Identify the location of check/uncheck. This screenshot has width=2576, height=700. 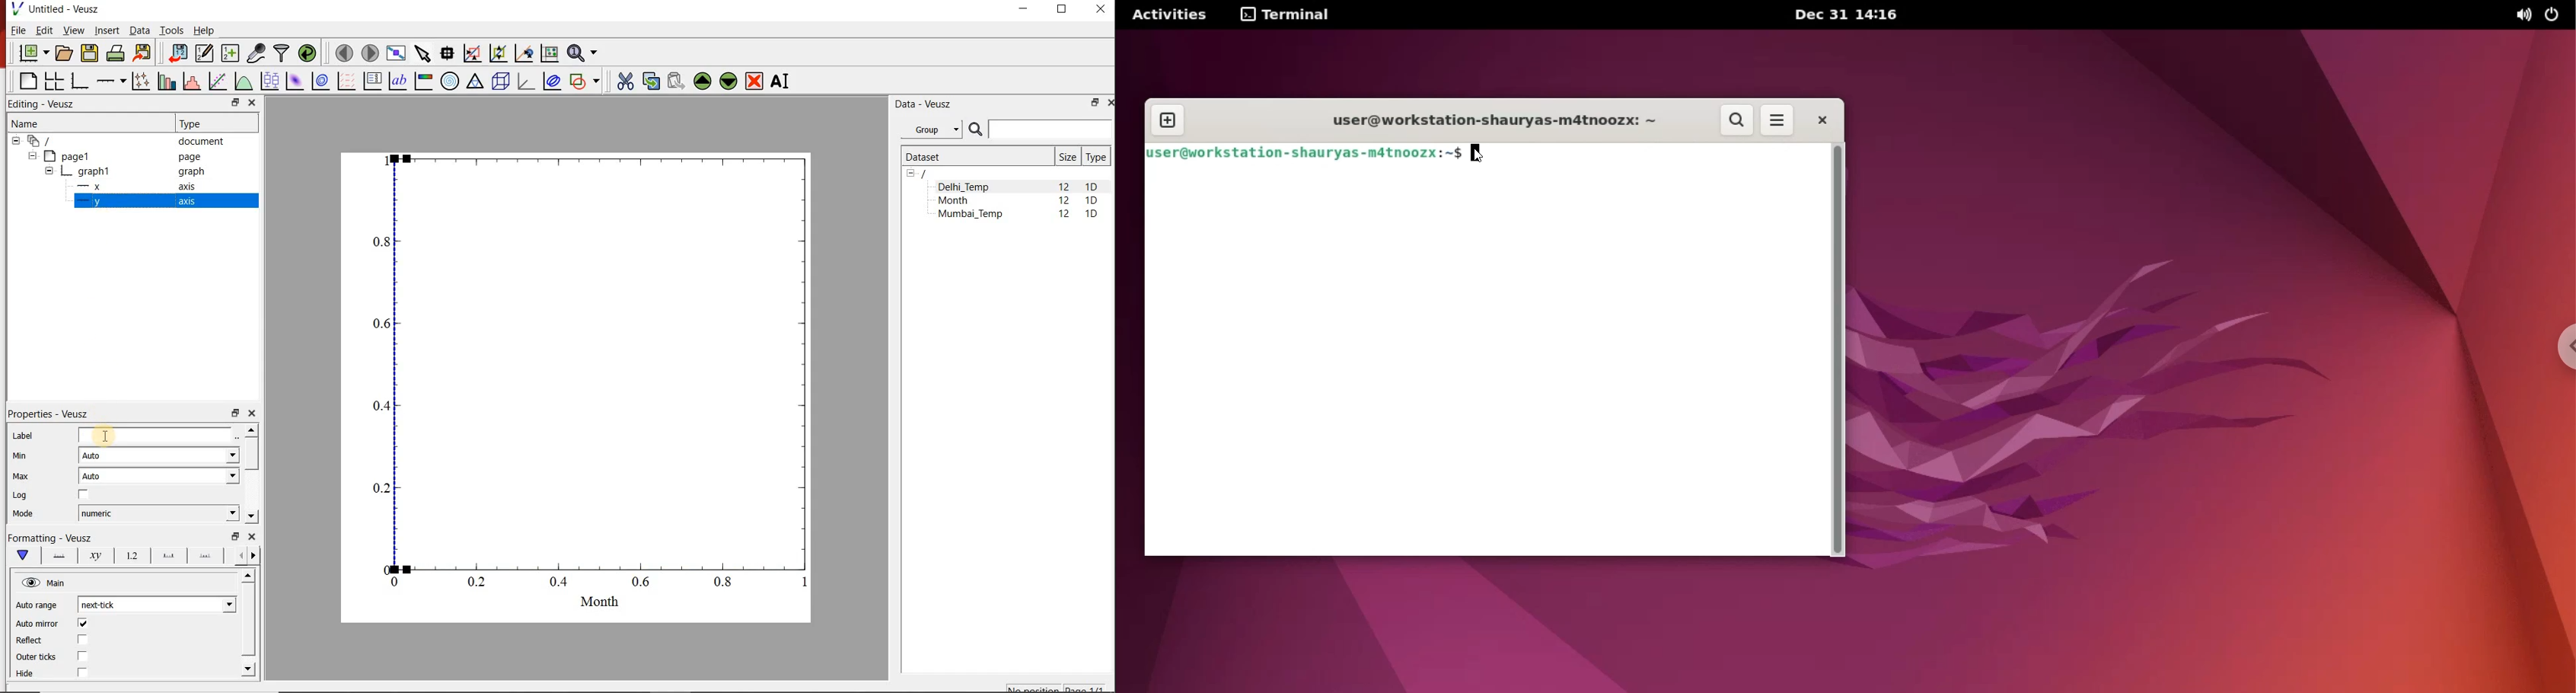
(82, 674).